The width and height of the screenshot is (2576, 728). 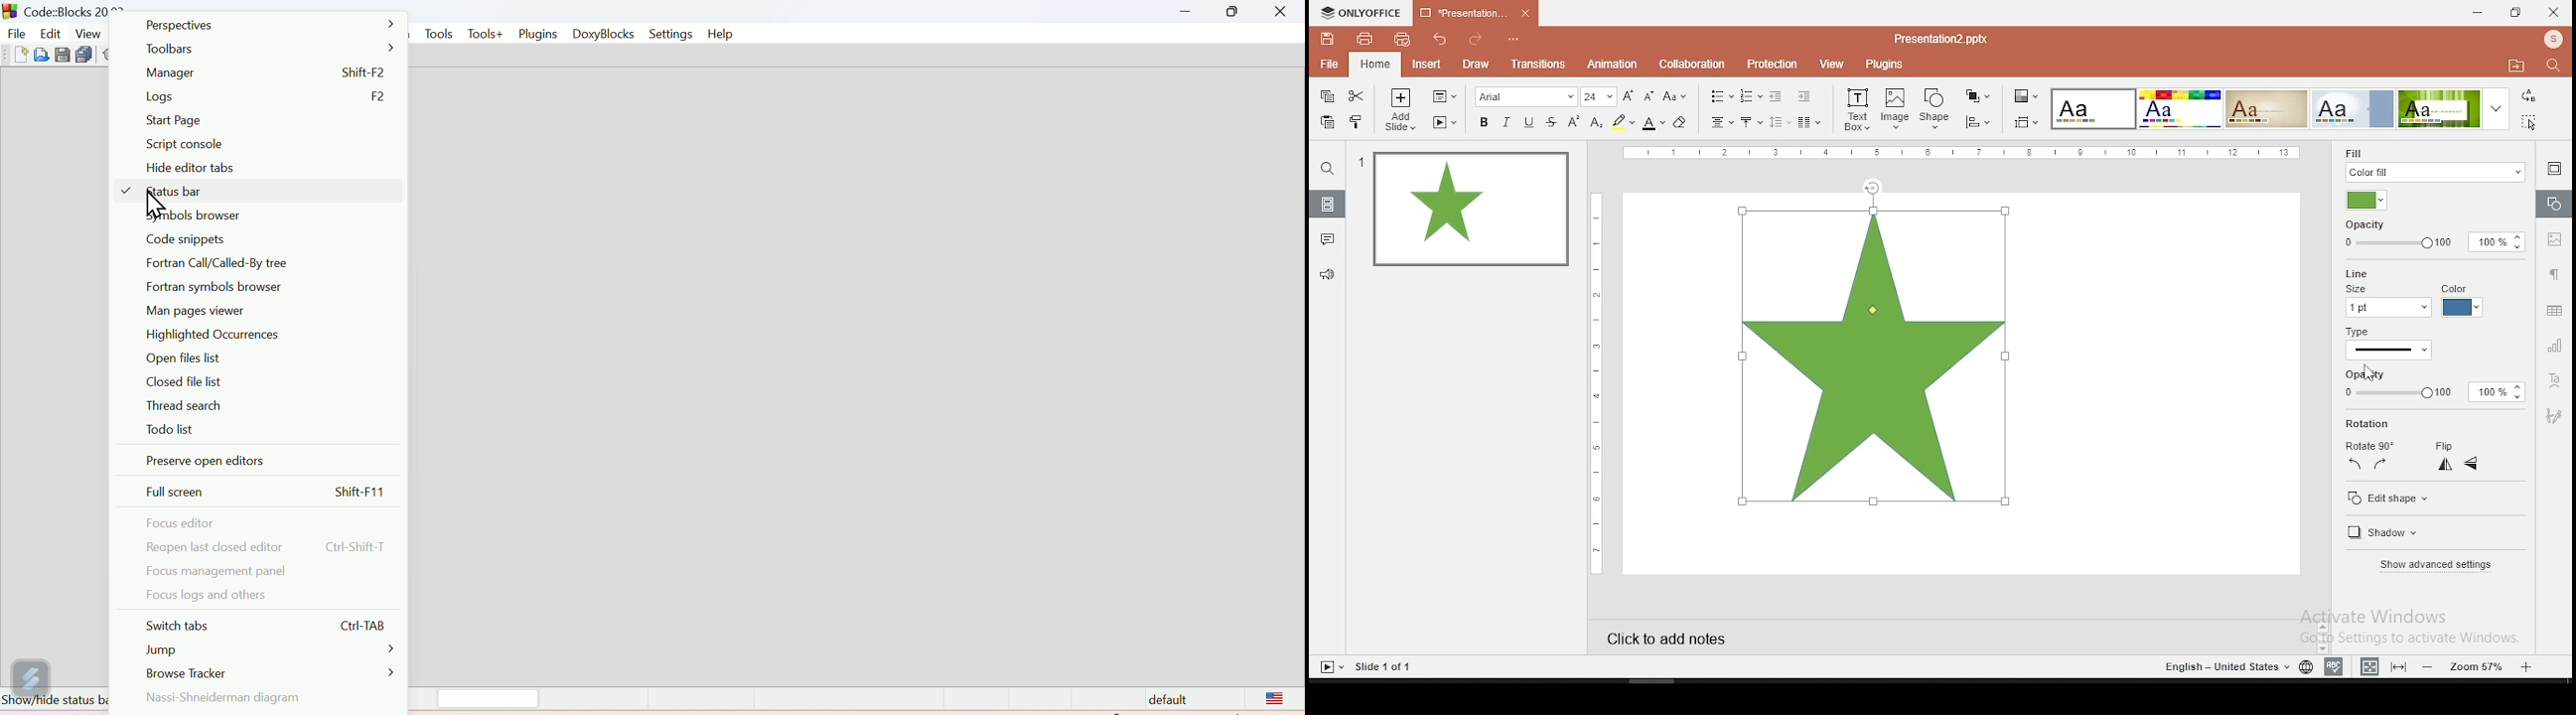 What do you see at coordinates (2363, 424) in the screenshot?
I see `rotation` at bounding box center [2363, 424].